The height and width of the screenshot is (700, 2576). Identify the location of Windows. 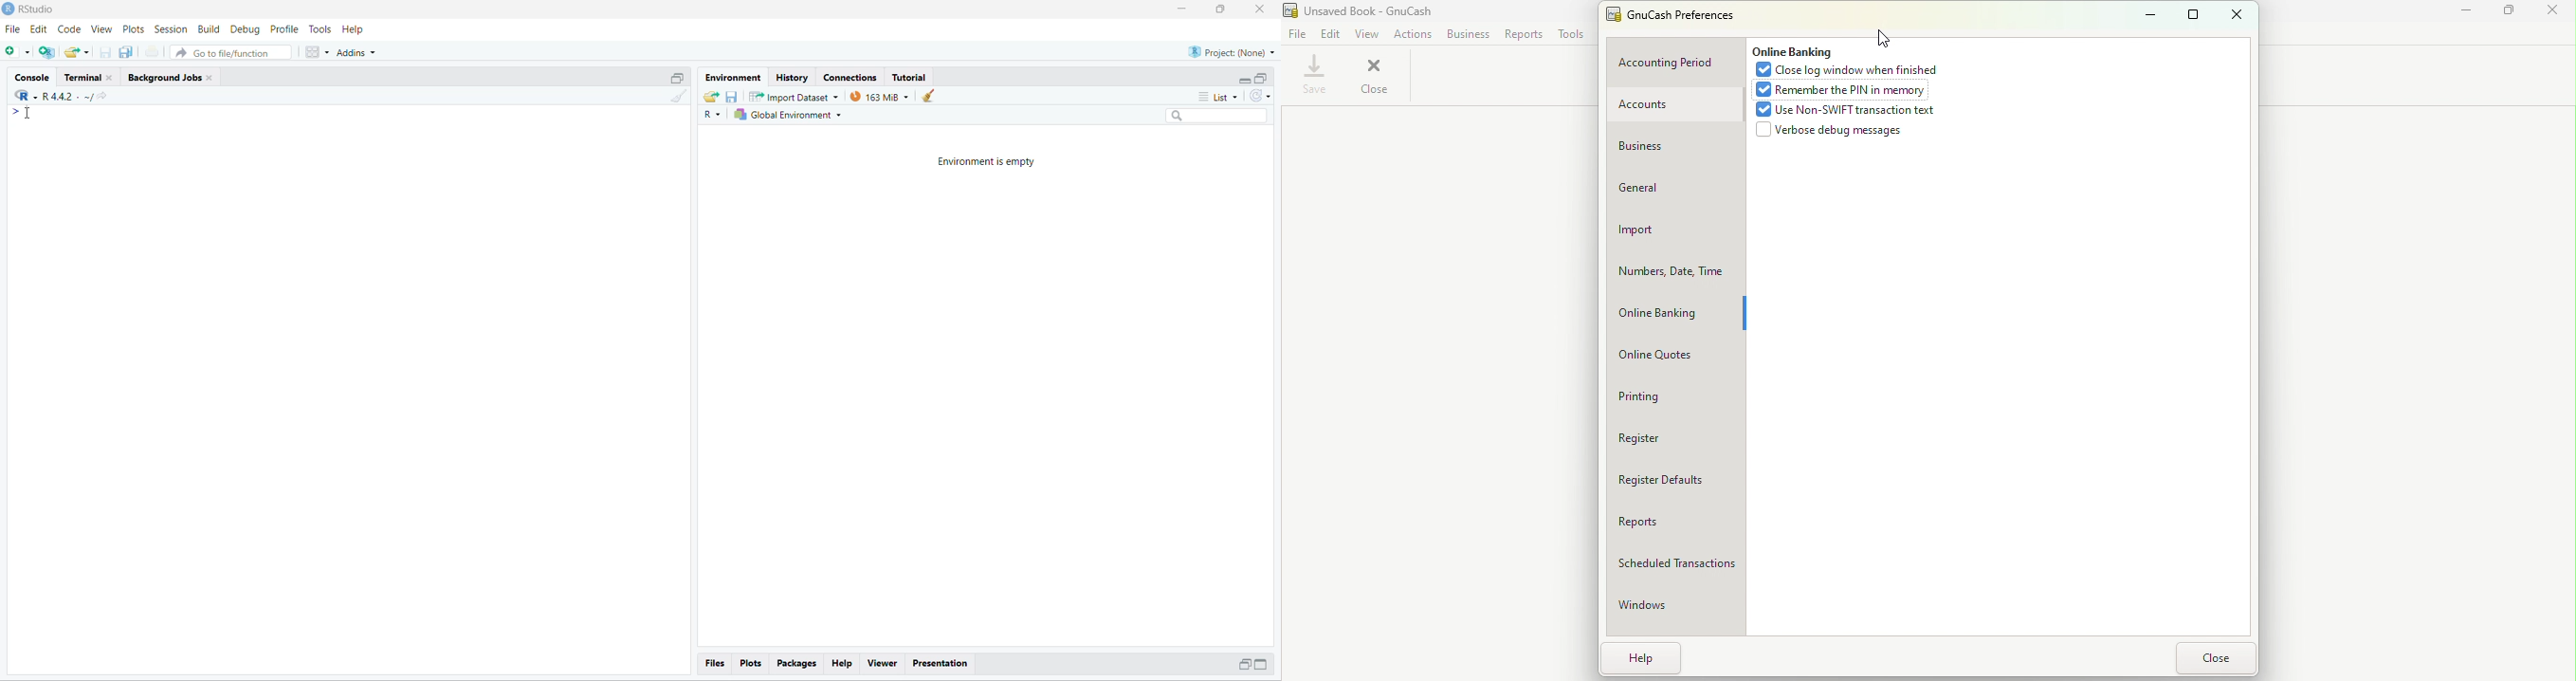
(1660, 609).